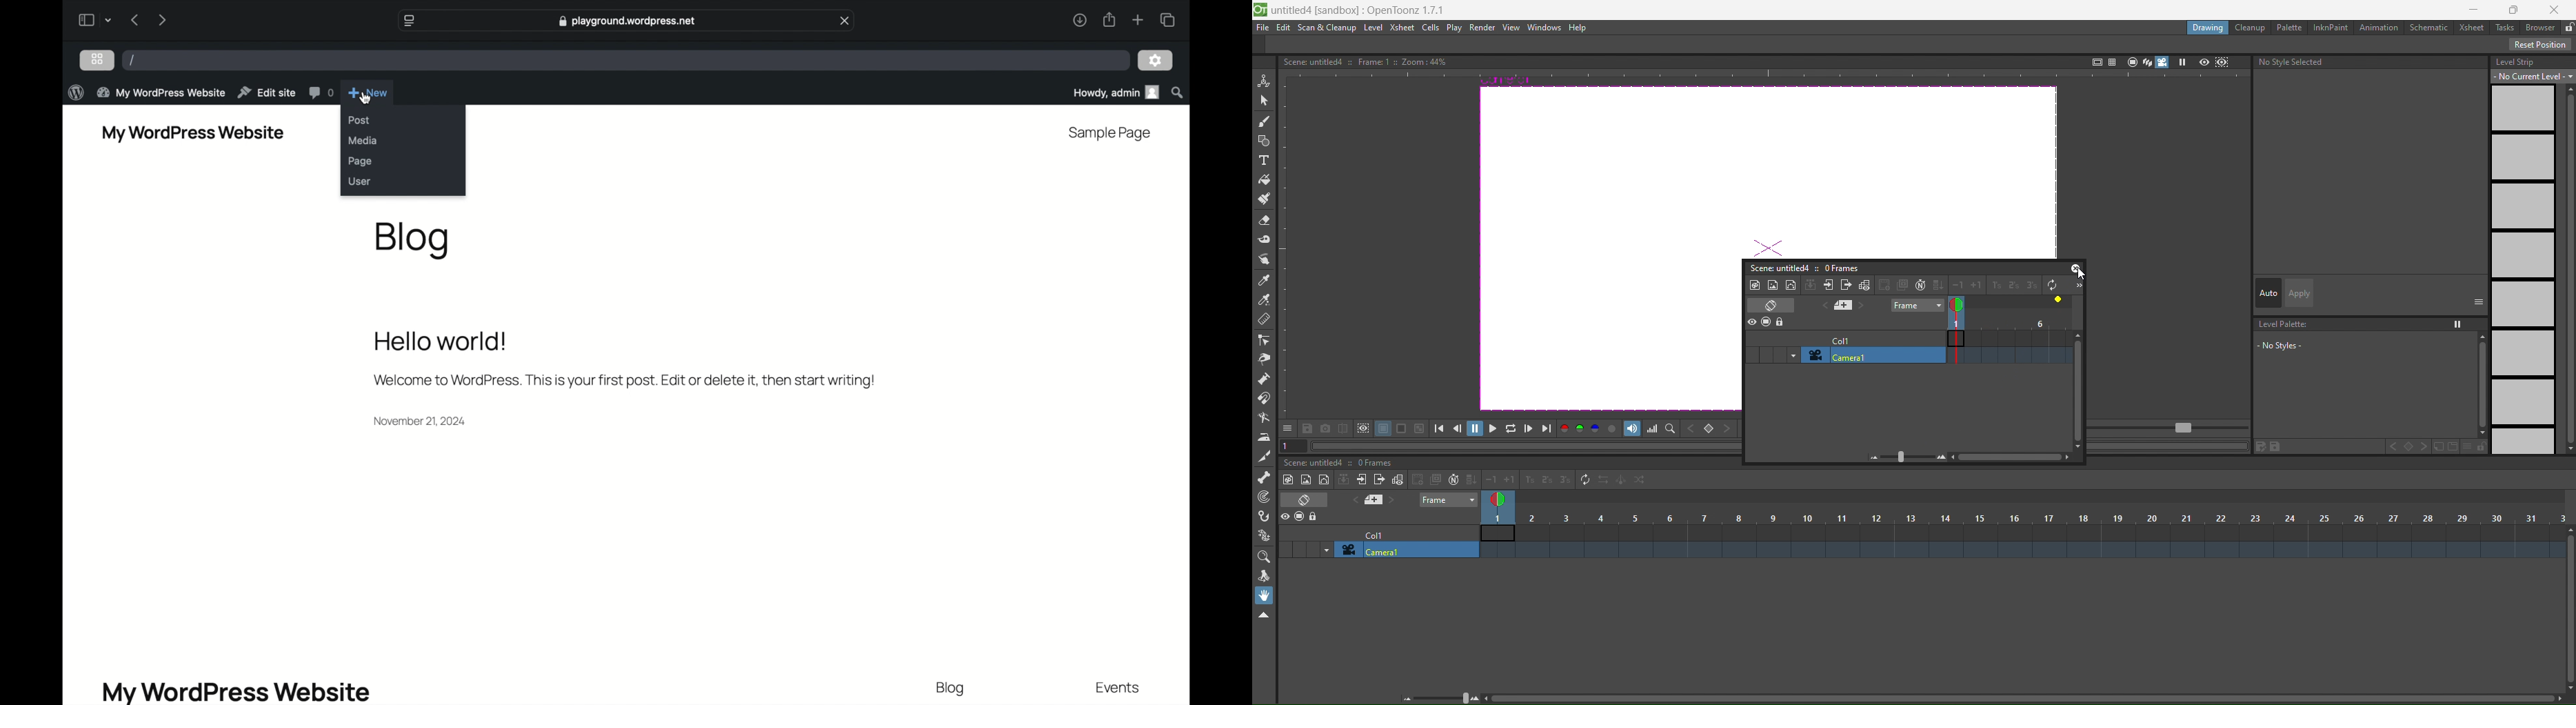 The height and width of the screenshot is (728, 2576). What do you see at coordinates (1502, 497) in the screenshot?
I see `double click to toggle onion skin` at bounding box center [1502, 497].